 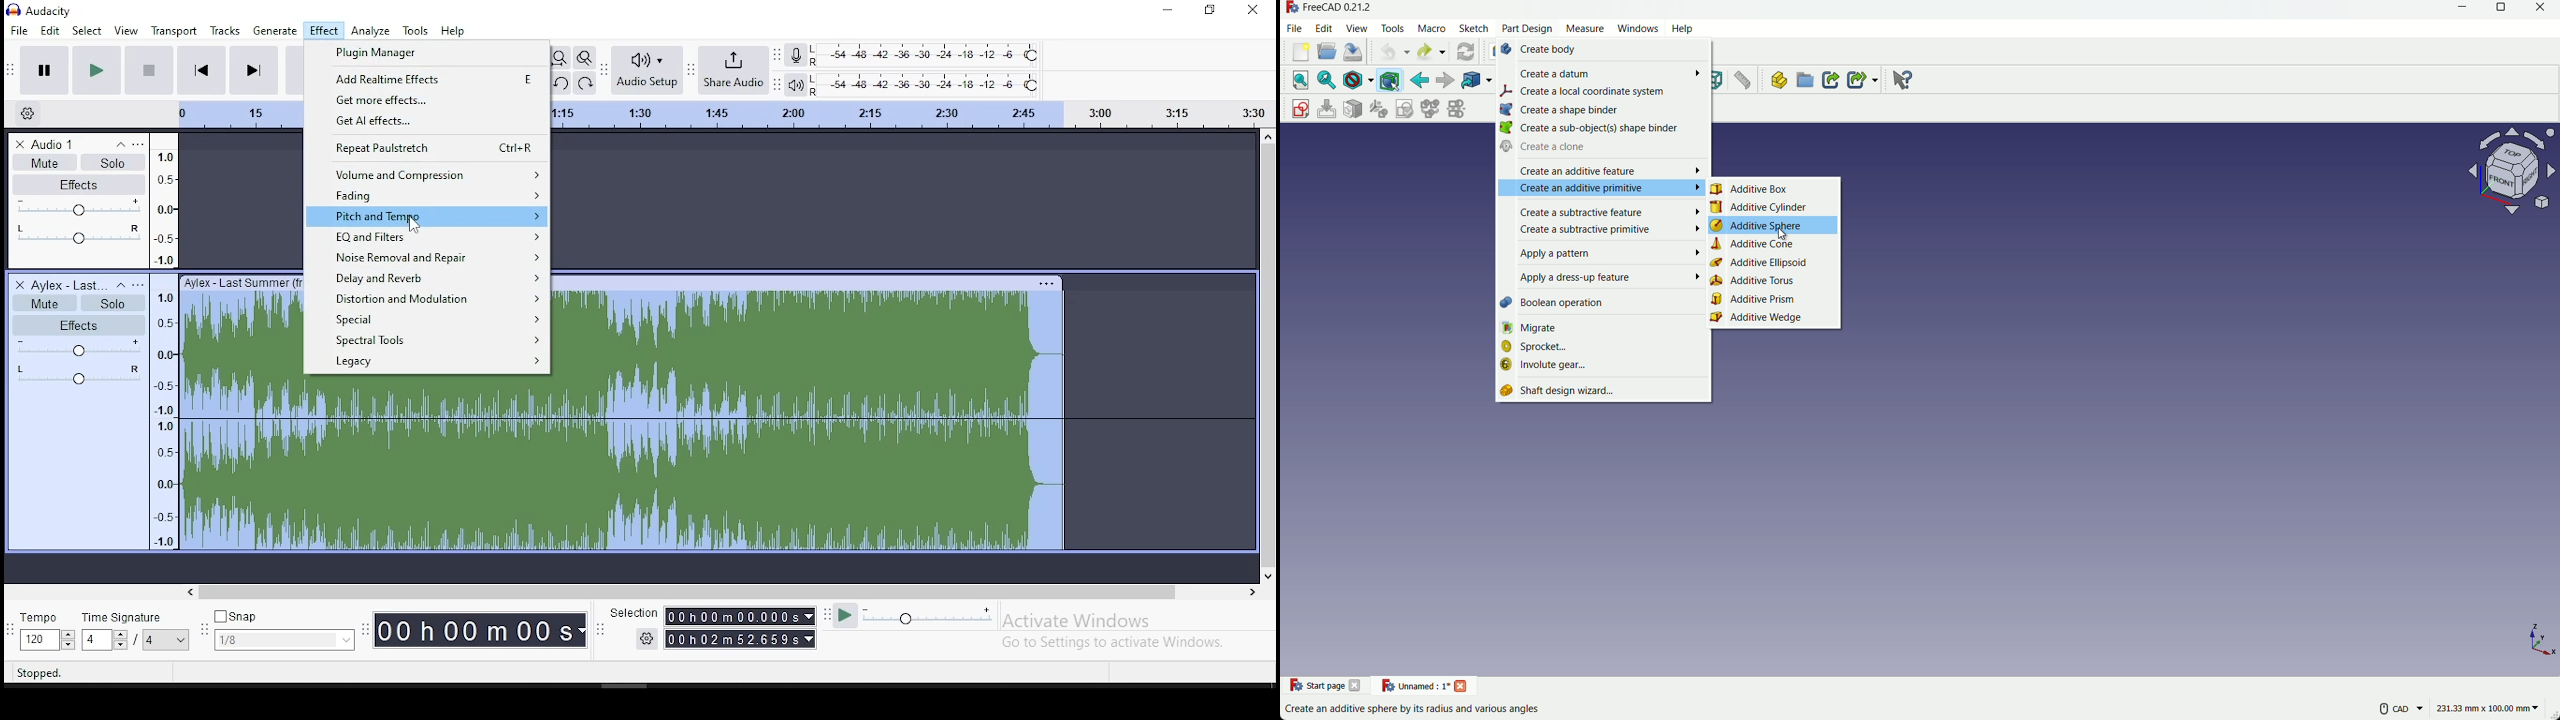 I want to click on delete track, so click(x=21, y=284).